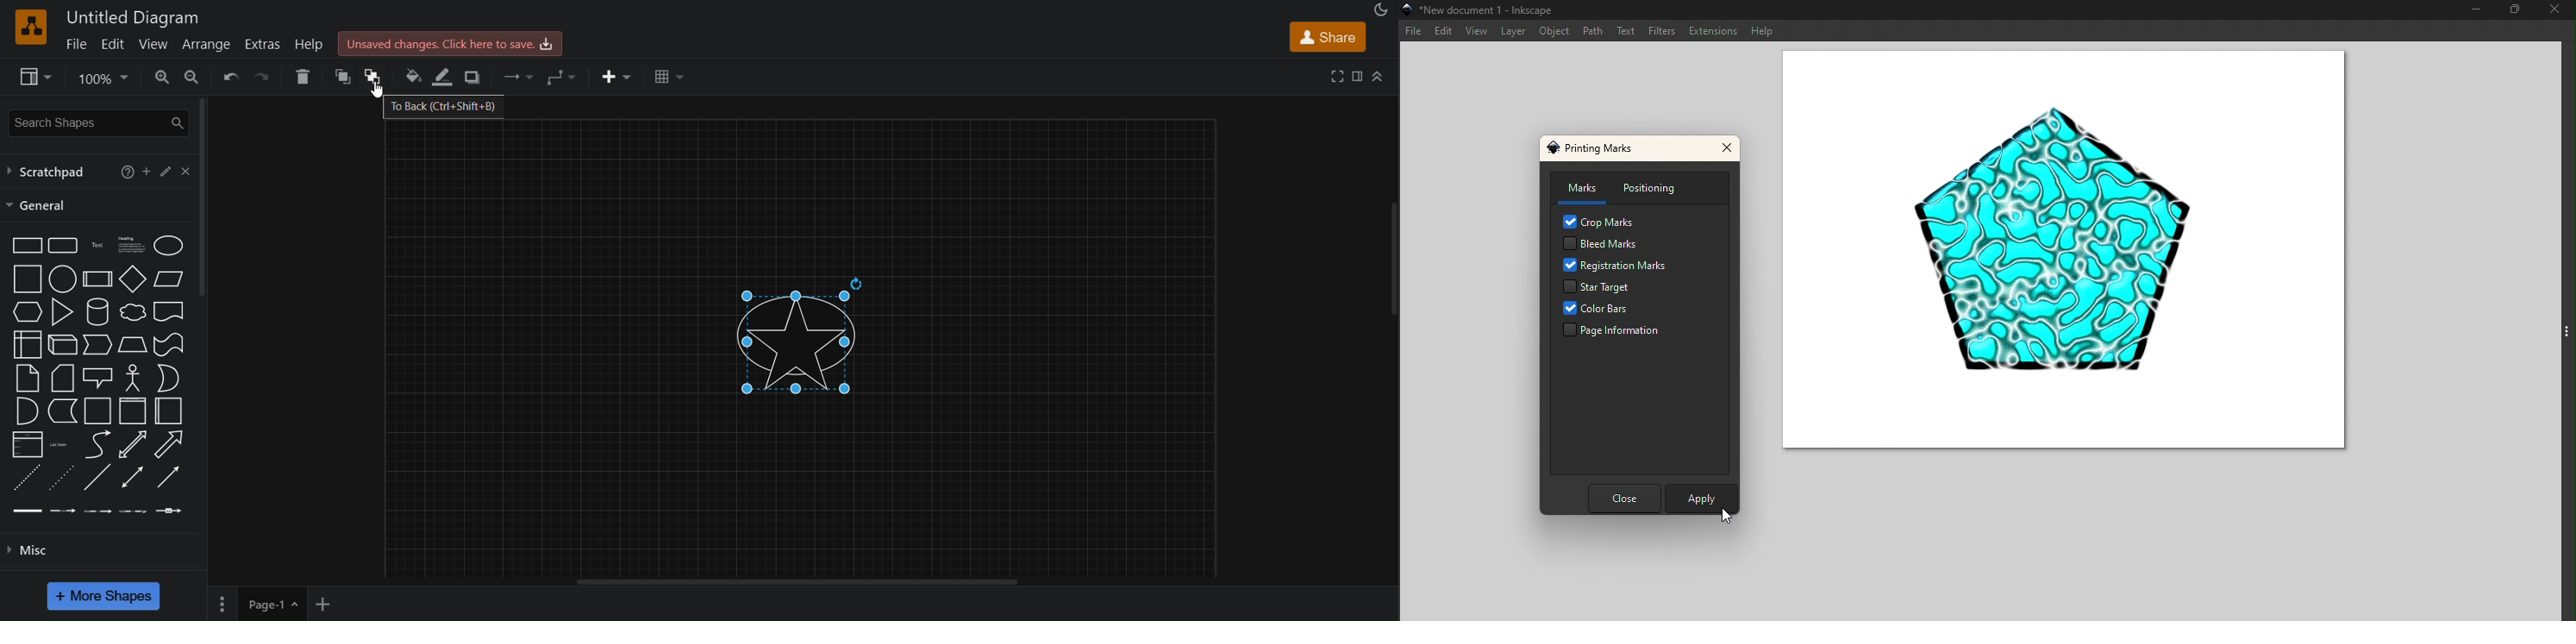 This screenshot has height=644, width=2576. Describe the element at coordinates (1596, 147) in the screenshot. I see `Printing Marks` at that location.